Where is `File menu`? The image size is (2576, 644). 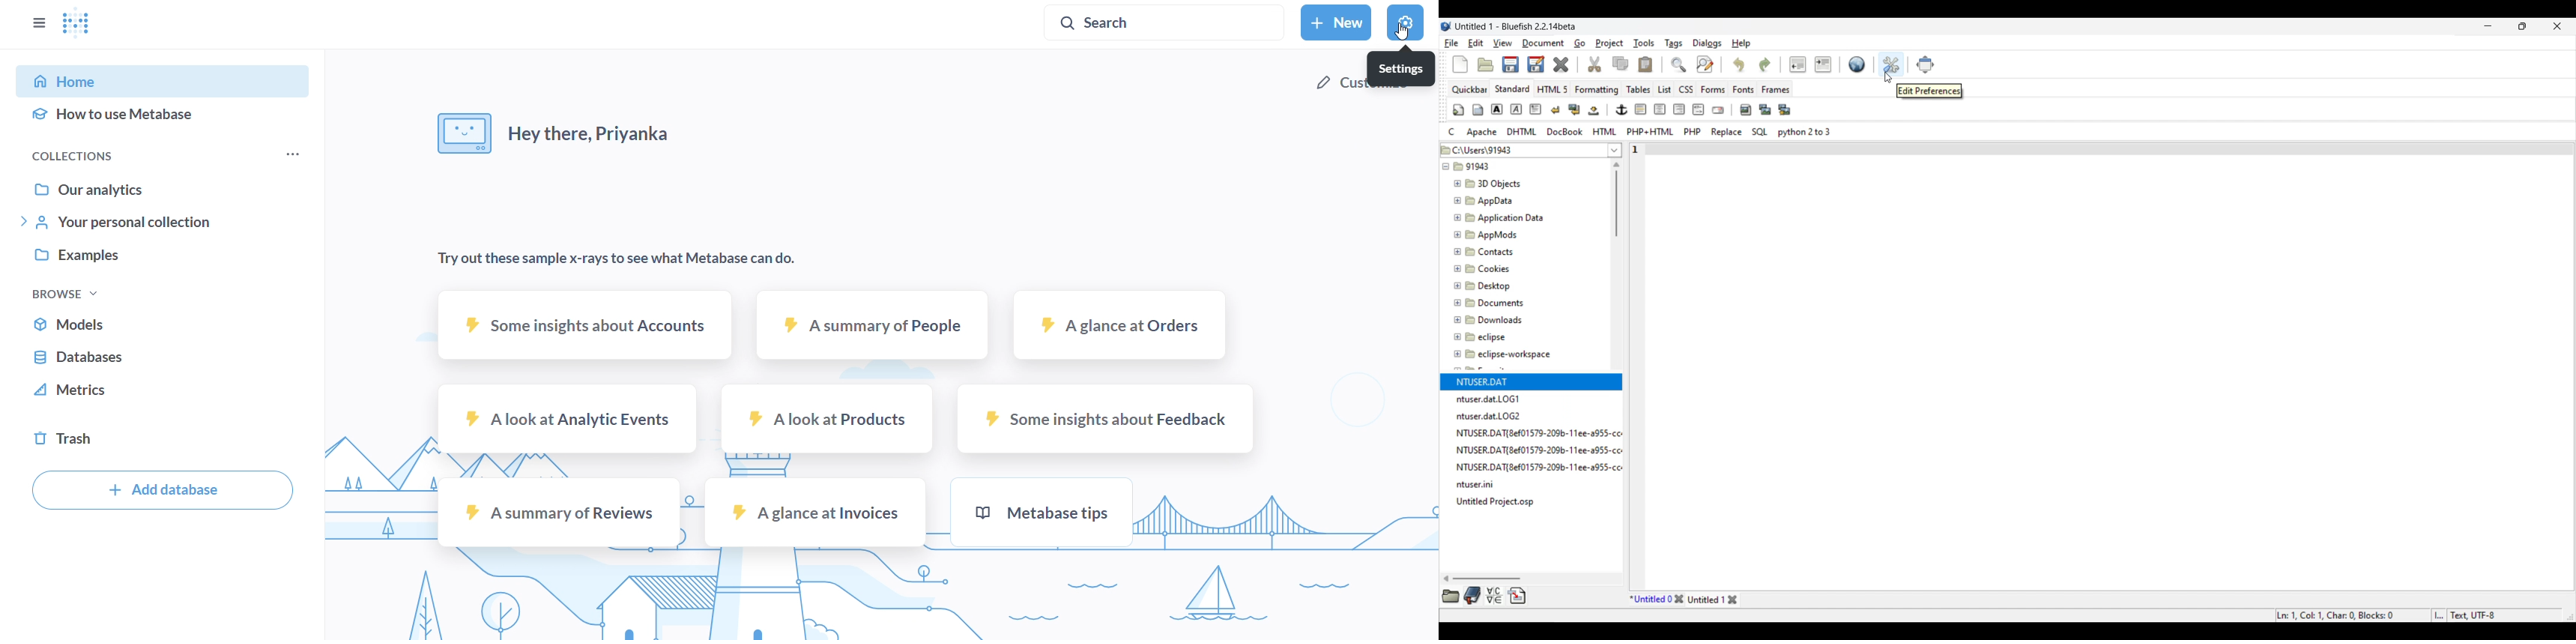 File menu is located at coordinates (1452, 43).